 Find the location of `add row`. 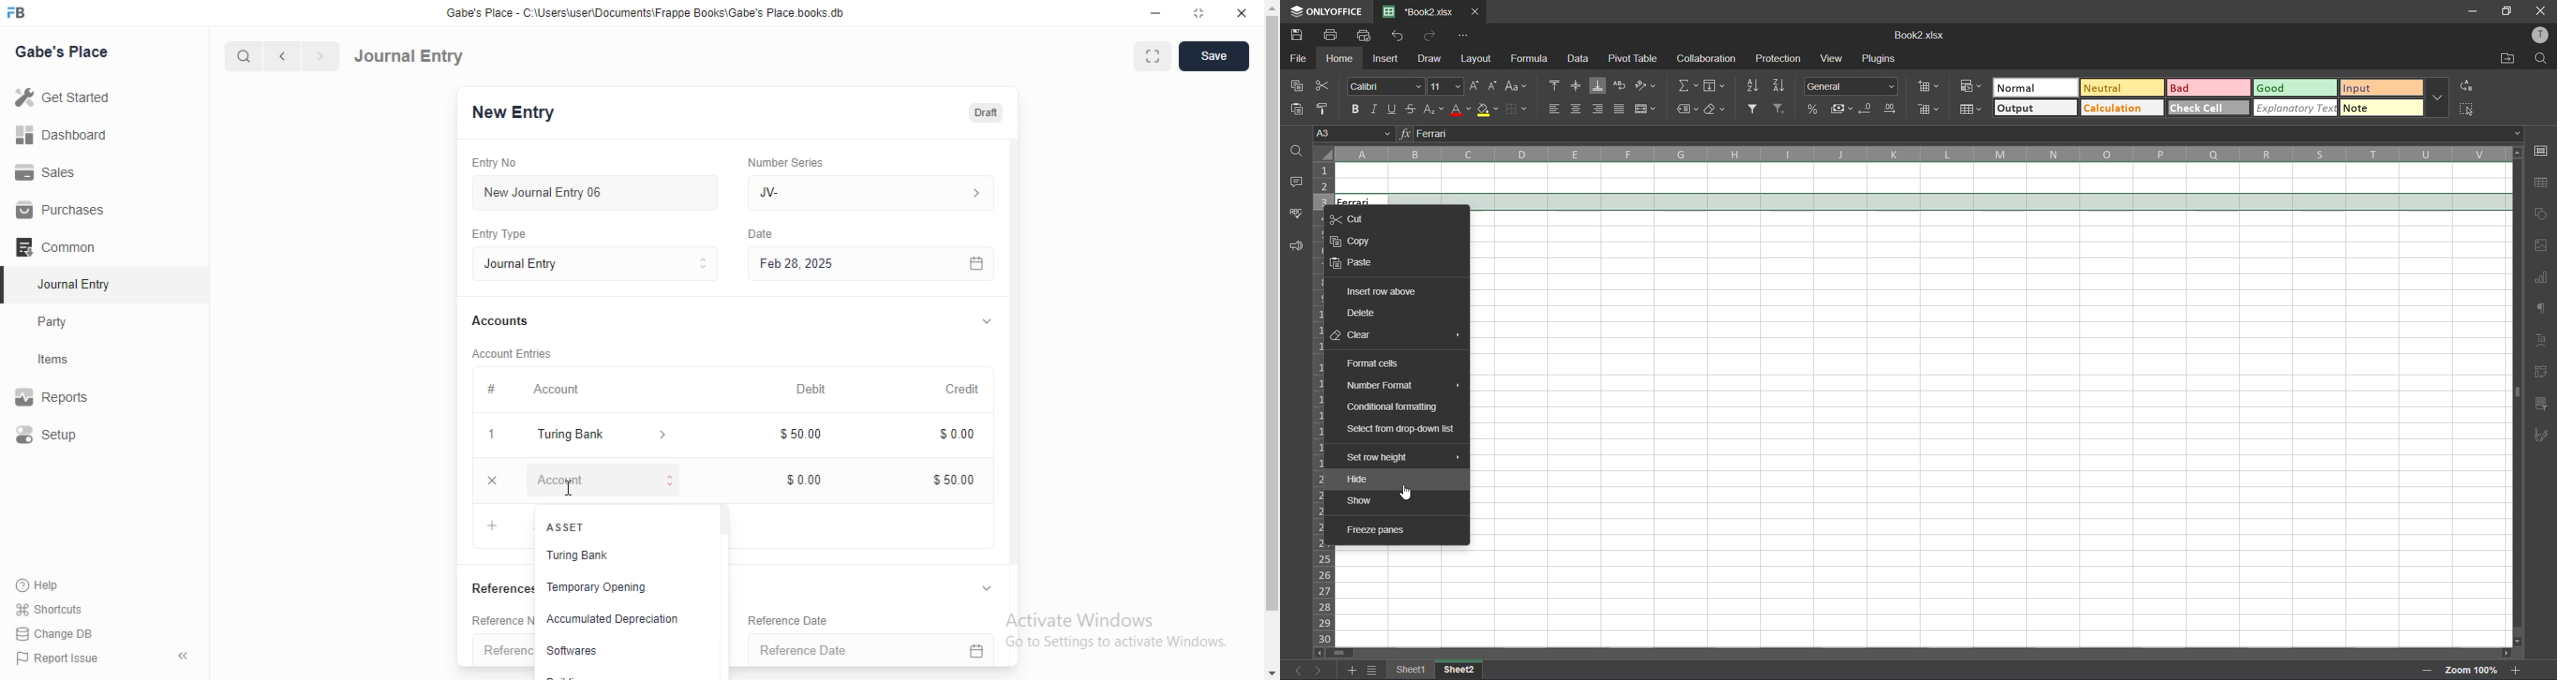

add row is located at coordinates (493, 526).